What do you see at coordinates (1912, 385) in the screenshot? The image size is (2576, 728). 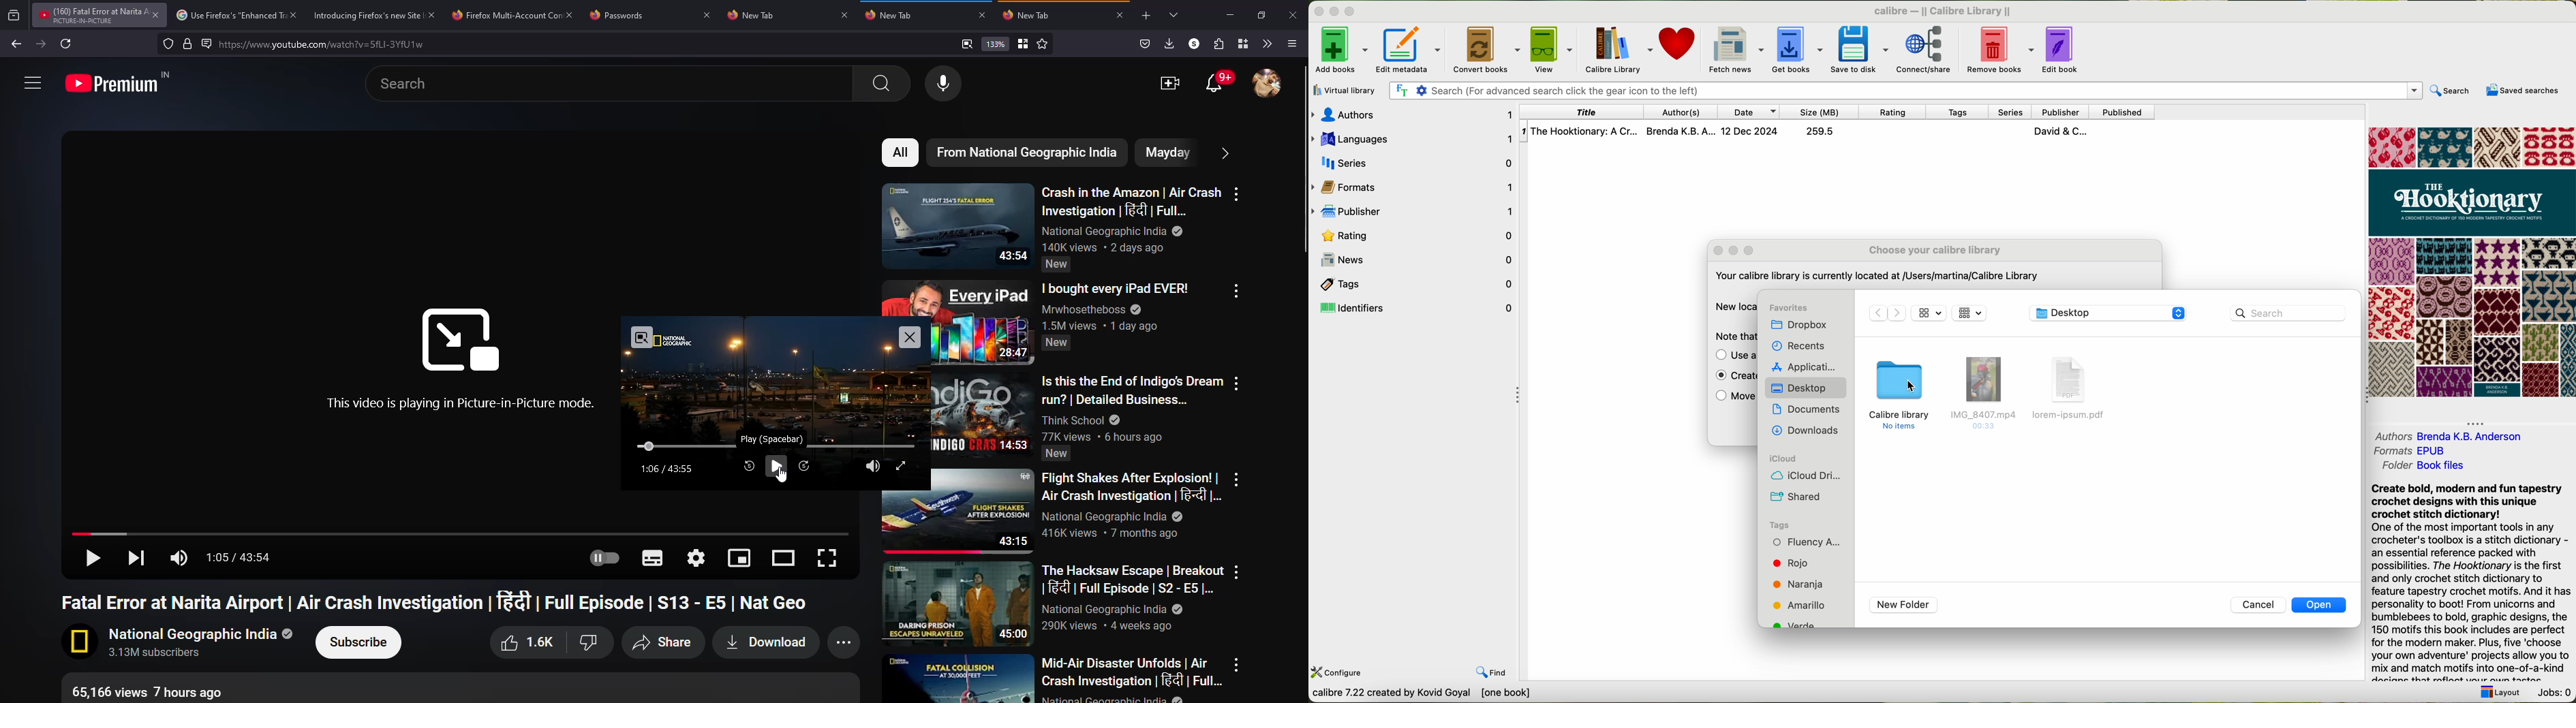 I see `cursor` at bounding box center [1912, 385].